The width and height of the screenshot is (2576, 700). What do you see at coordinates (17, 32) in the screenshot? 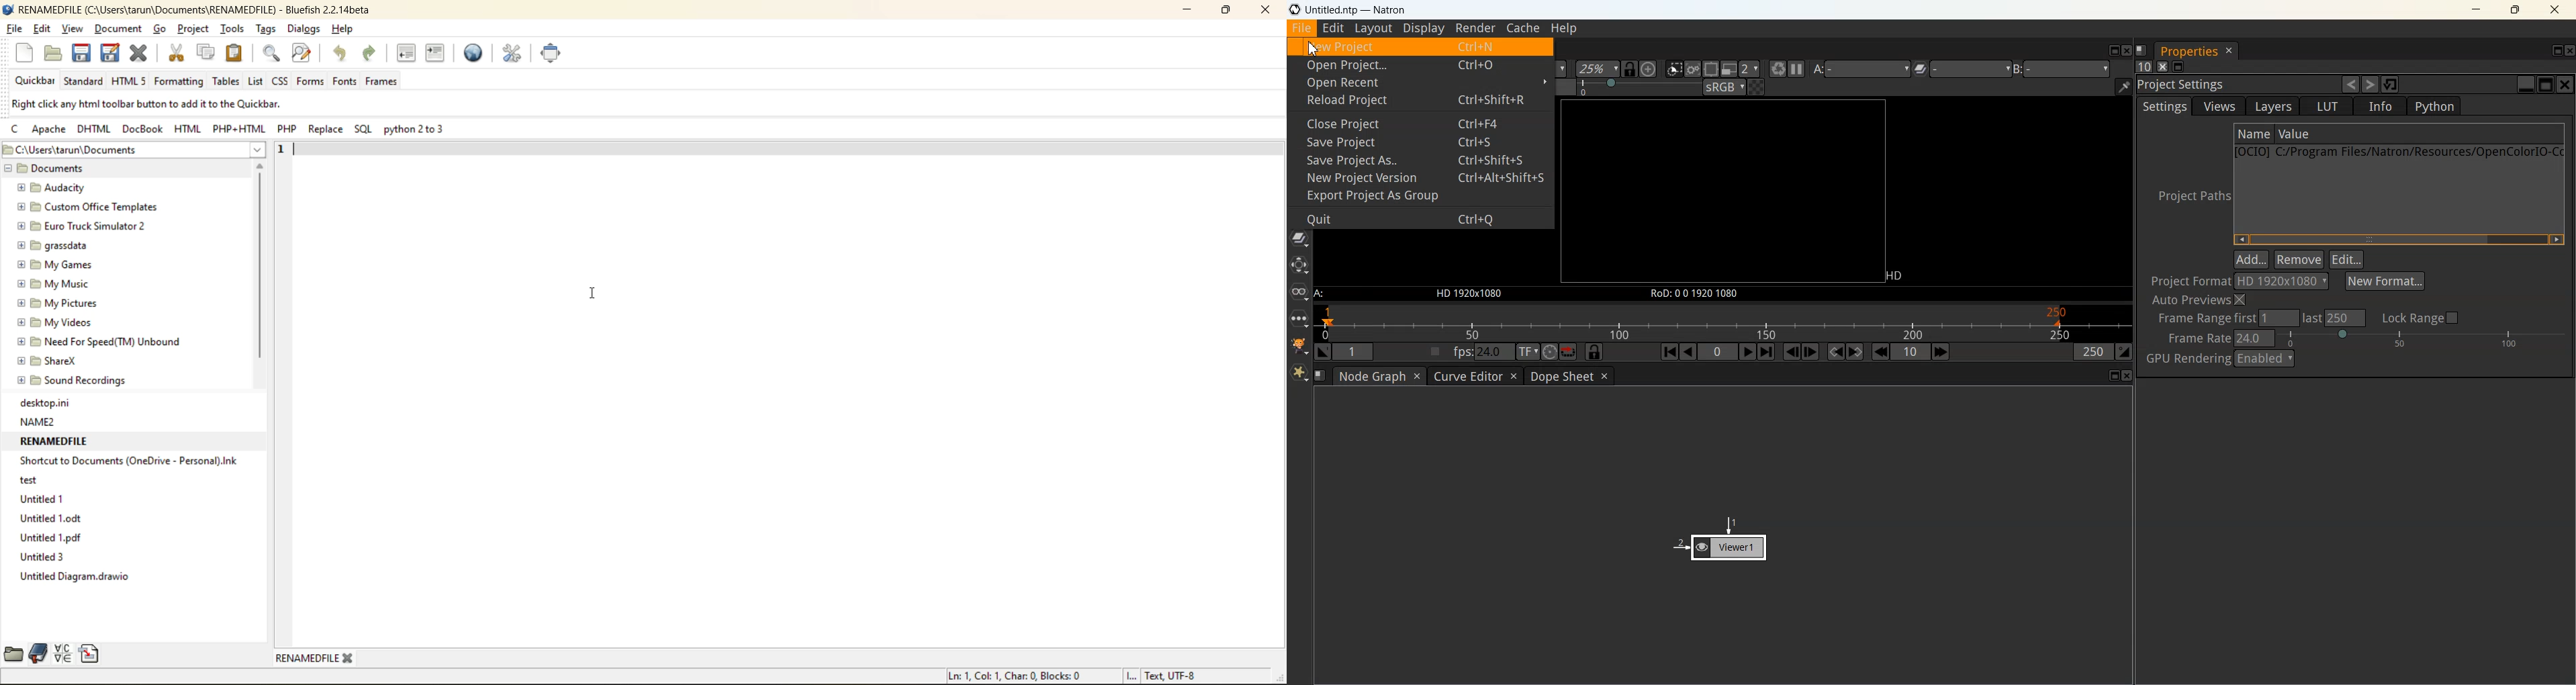
I see `file` at bounding box center [17, 32].